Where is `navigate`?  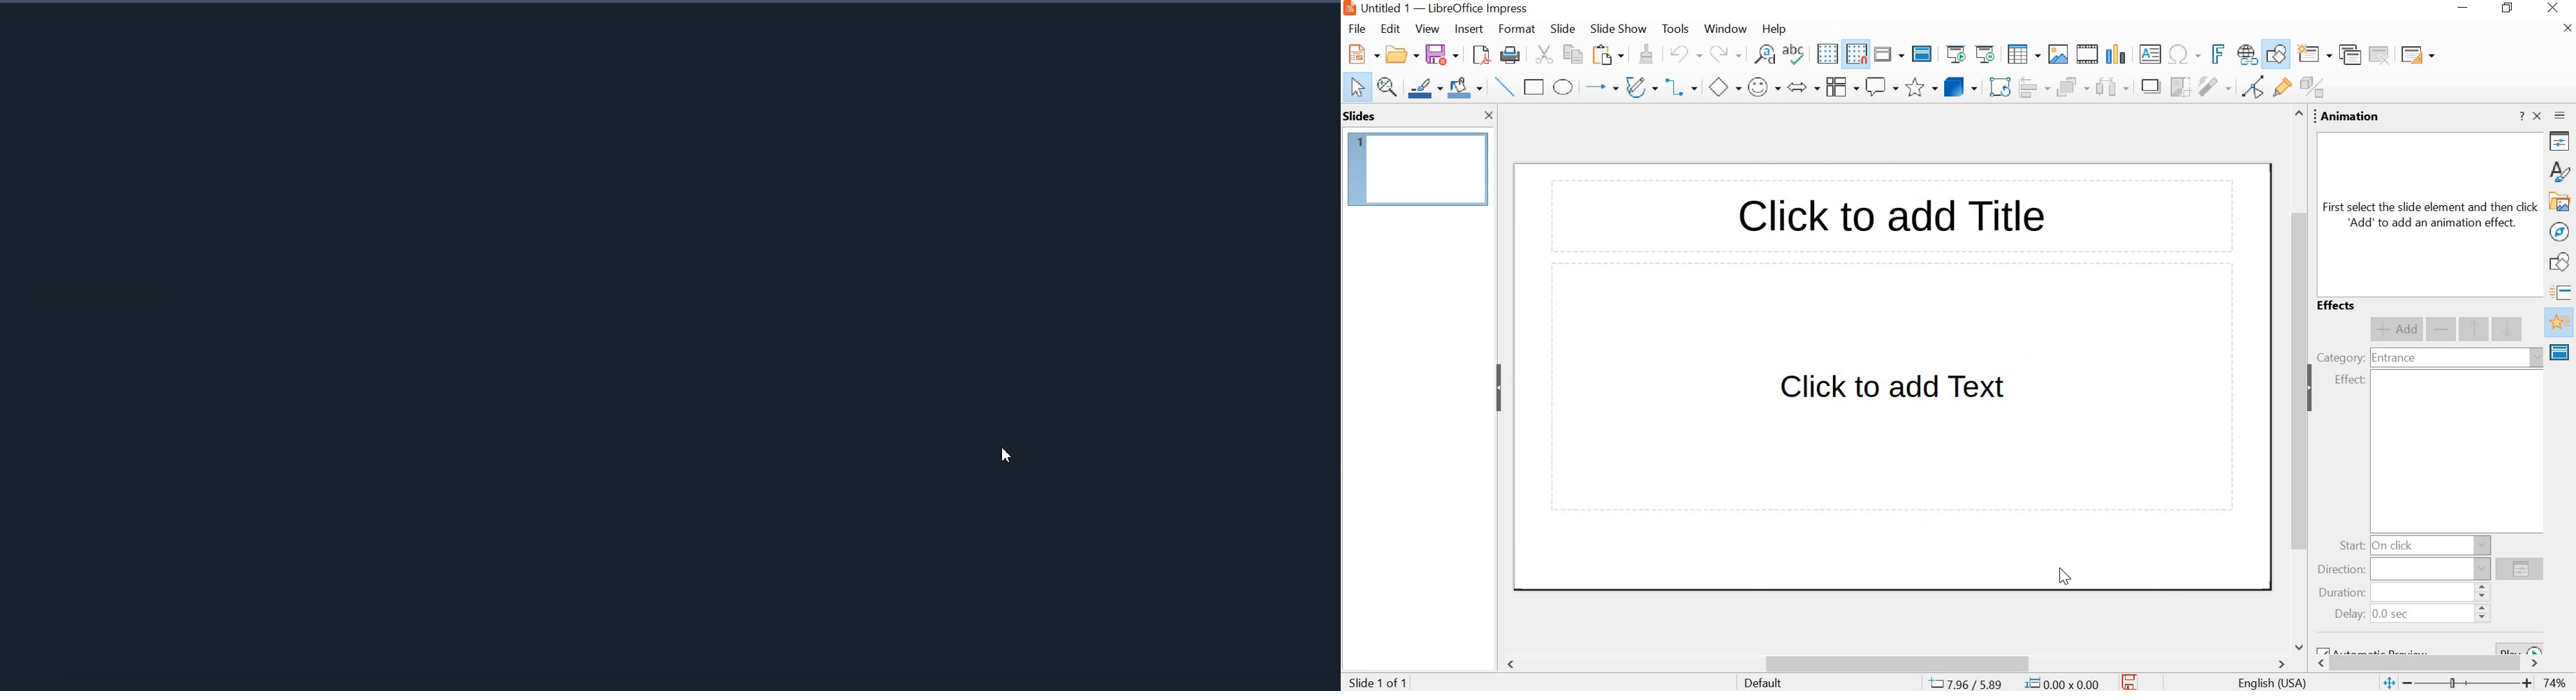 navigate is located at coordinates (2561, 232).